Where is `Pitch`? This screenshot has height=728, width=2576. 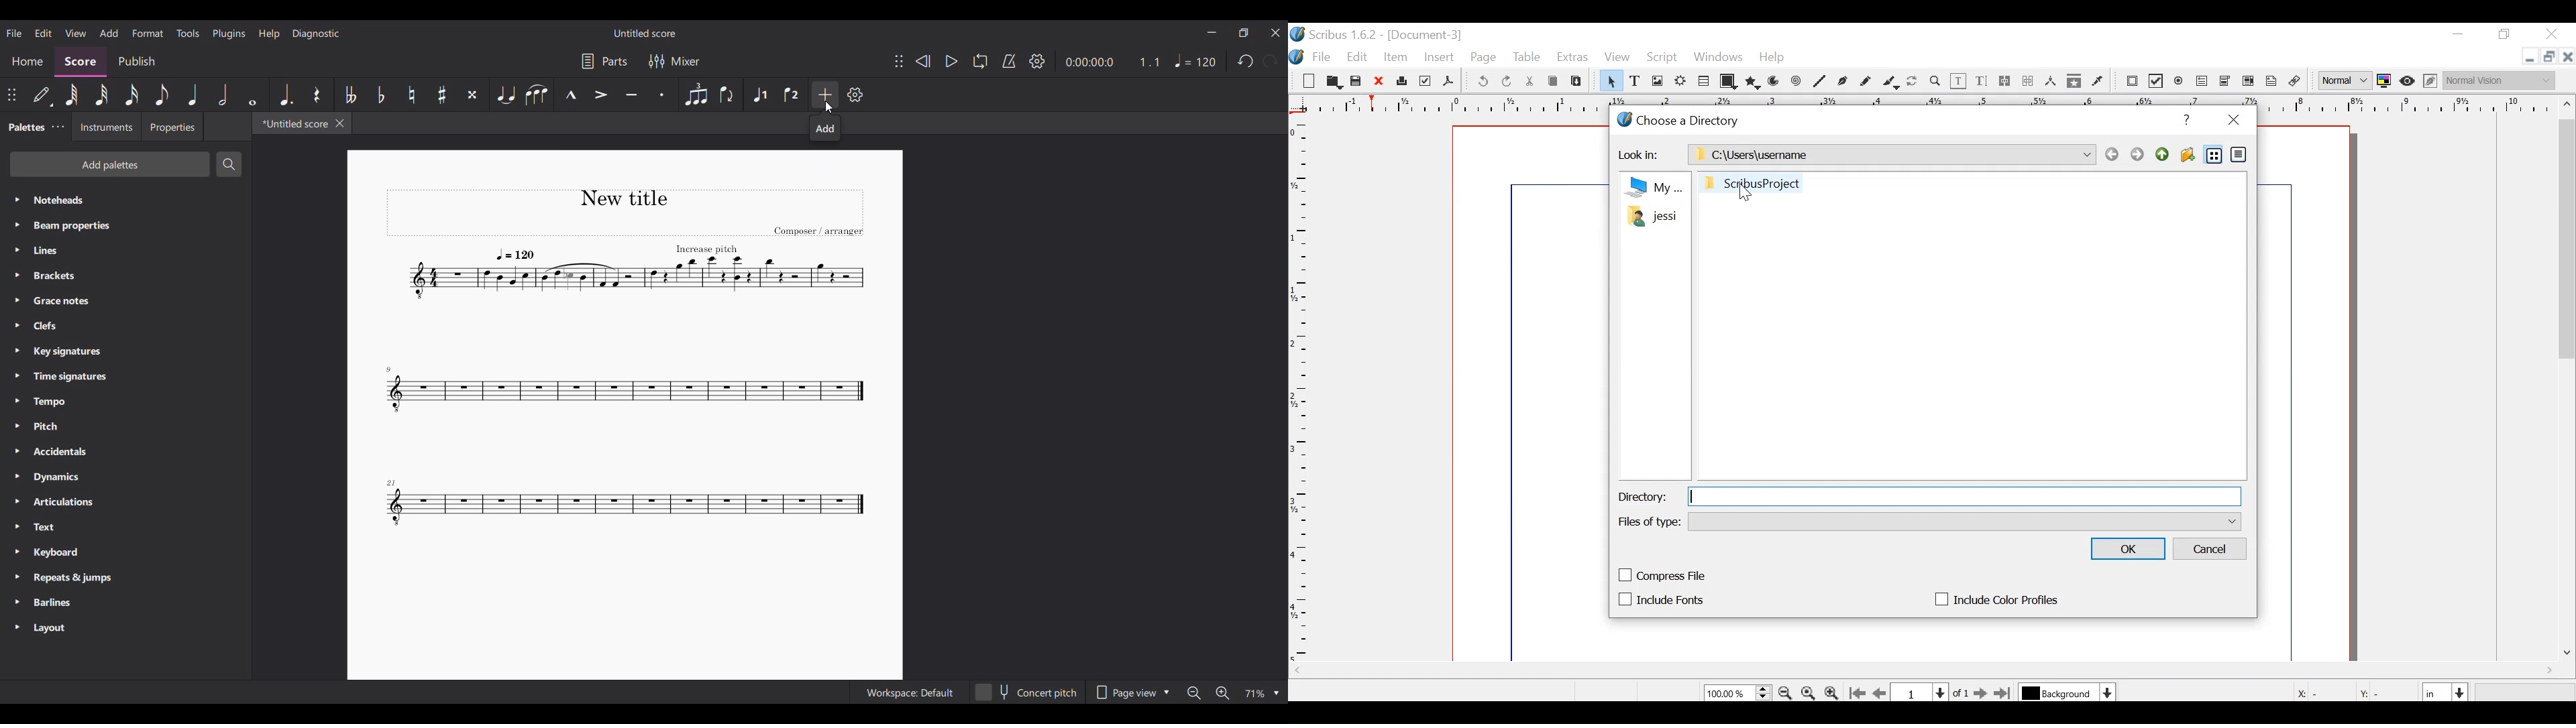
Pitch is located at coordinates (125, 426).